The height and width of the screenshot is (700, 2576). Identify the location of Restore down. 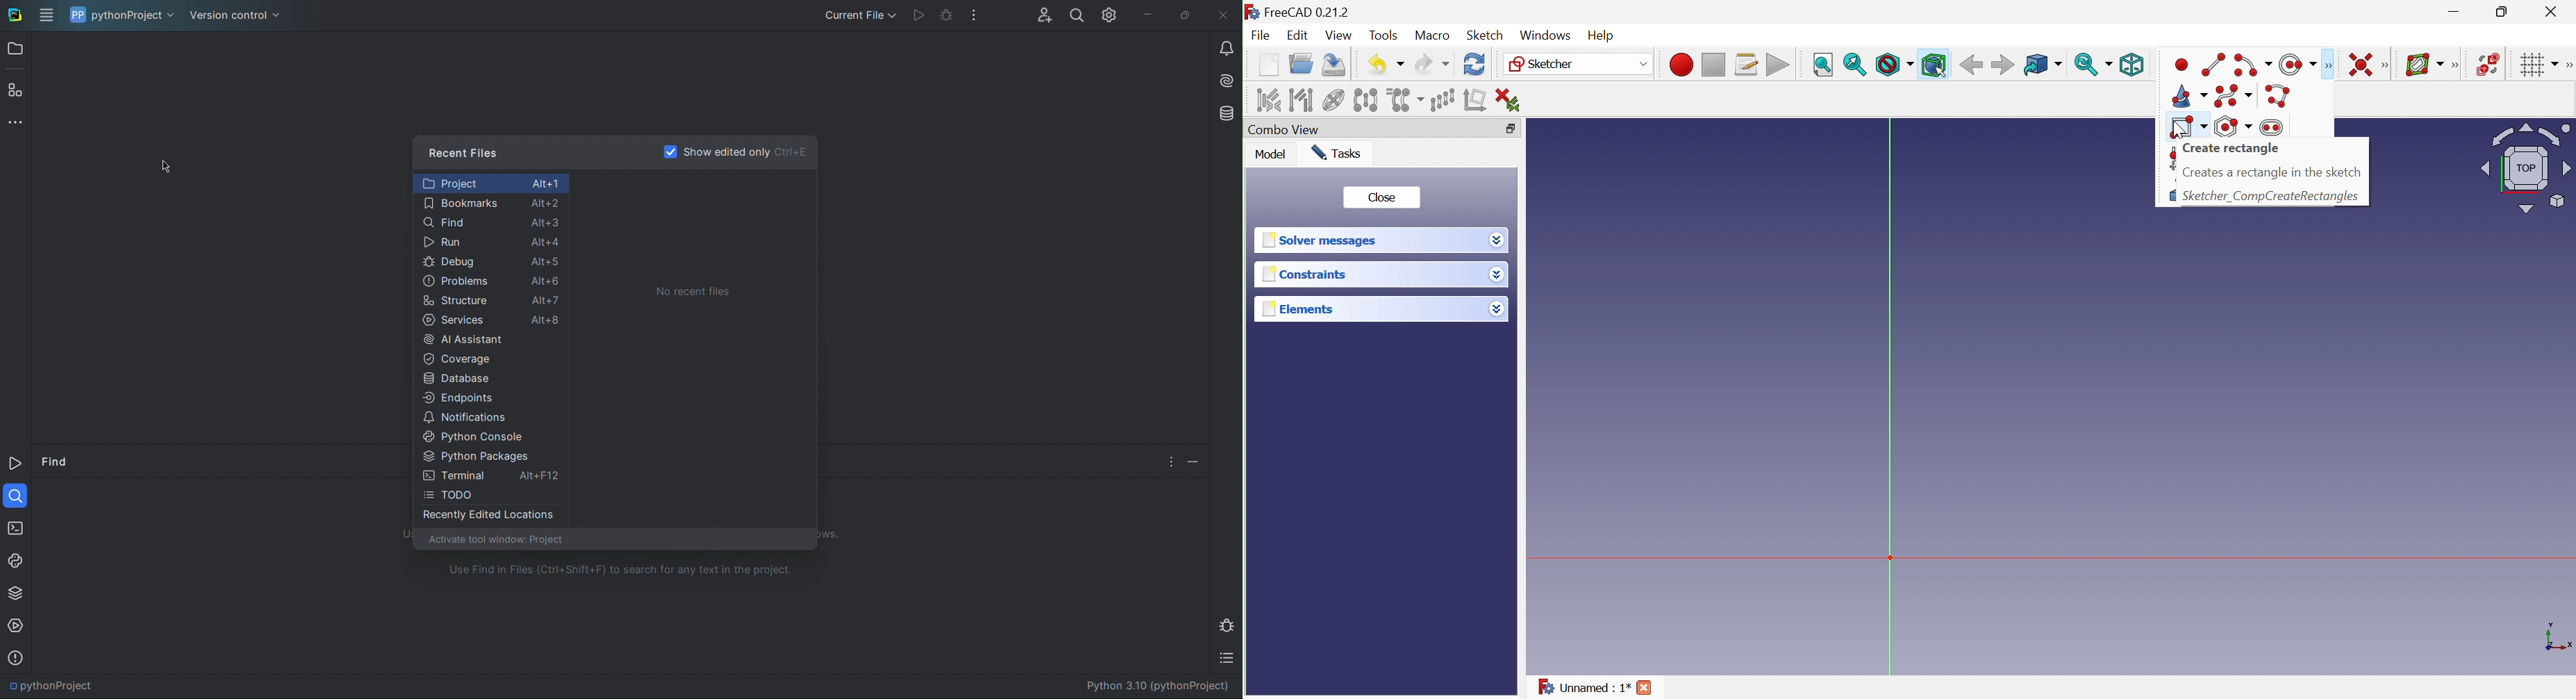
(1513, 130).